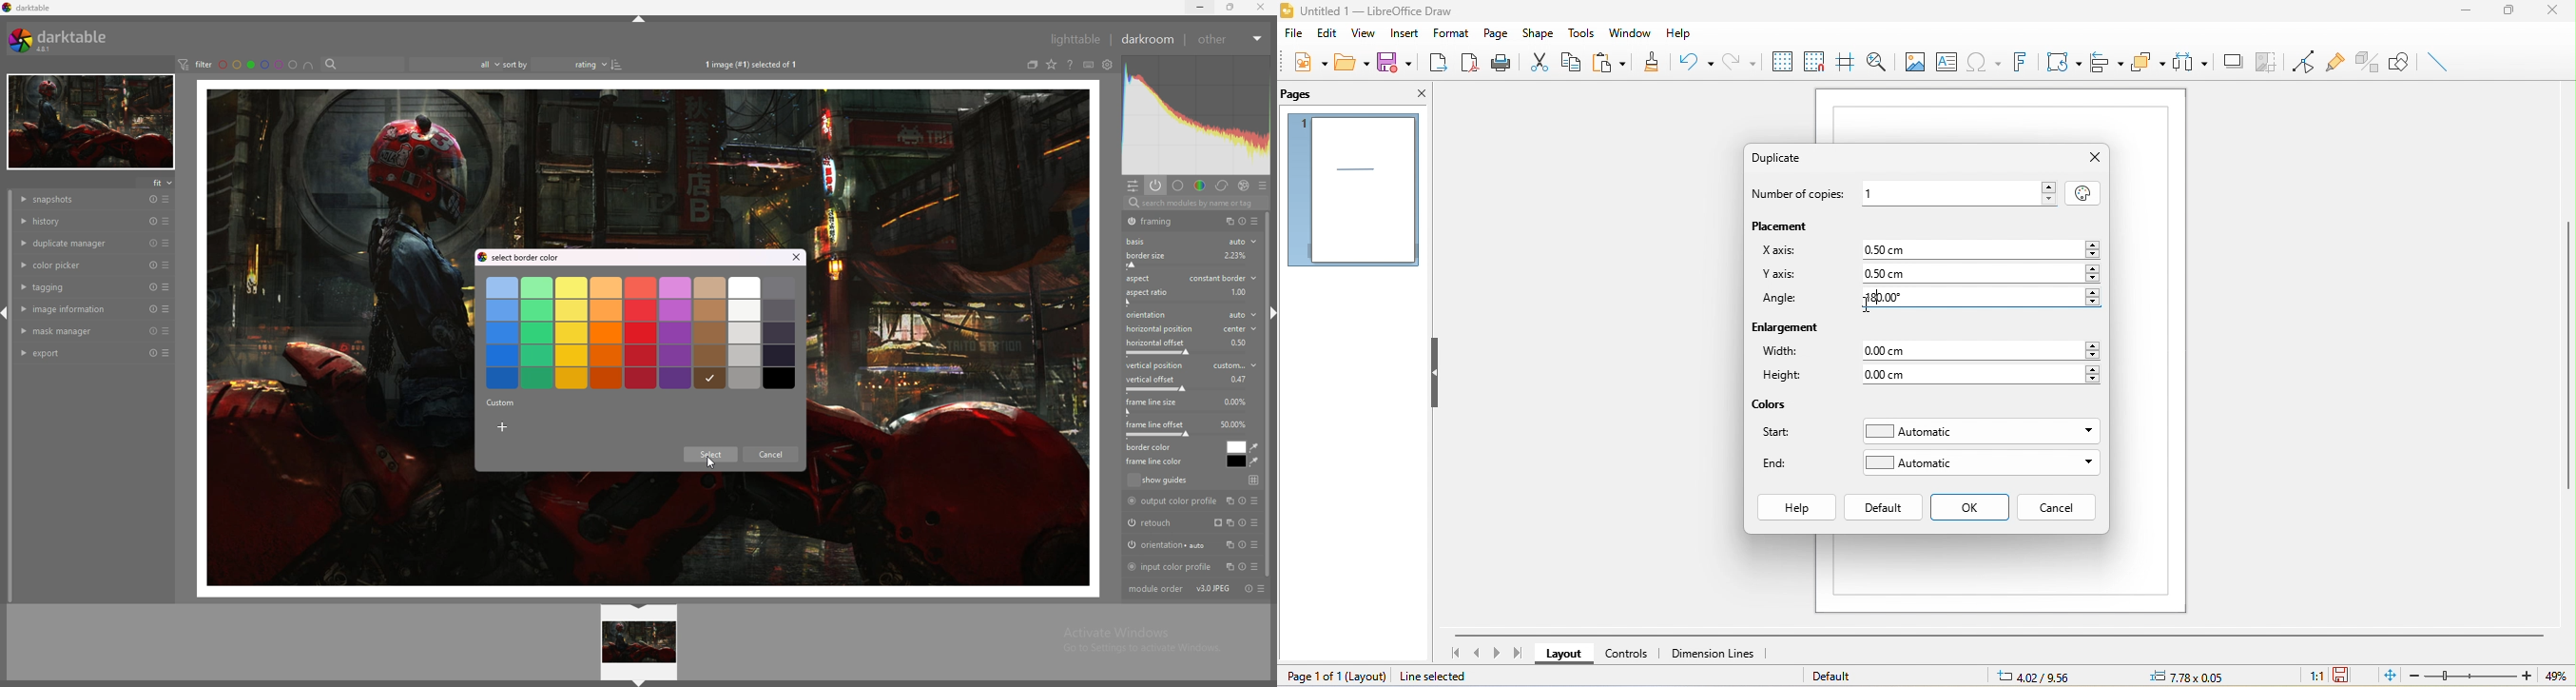  What do you see at coordinates (1154, 447) in the screenshot?
I see `border color` at bounding box center [1154, 447].